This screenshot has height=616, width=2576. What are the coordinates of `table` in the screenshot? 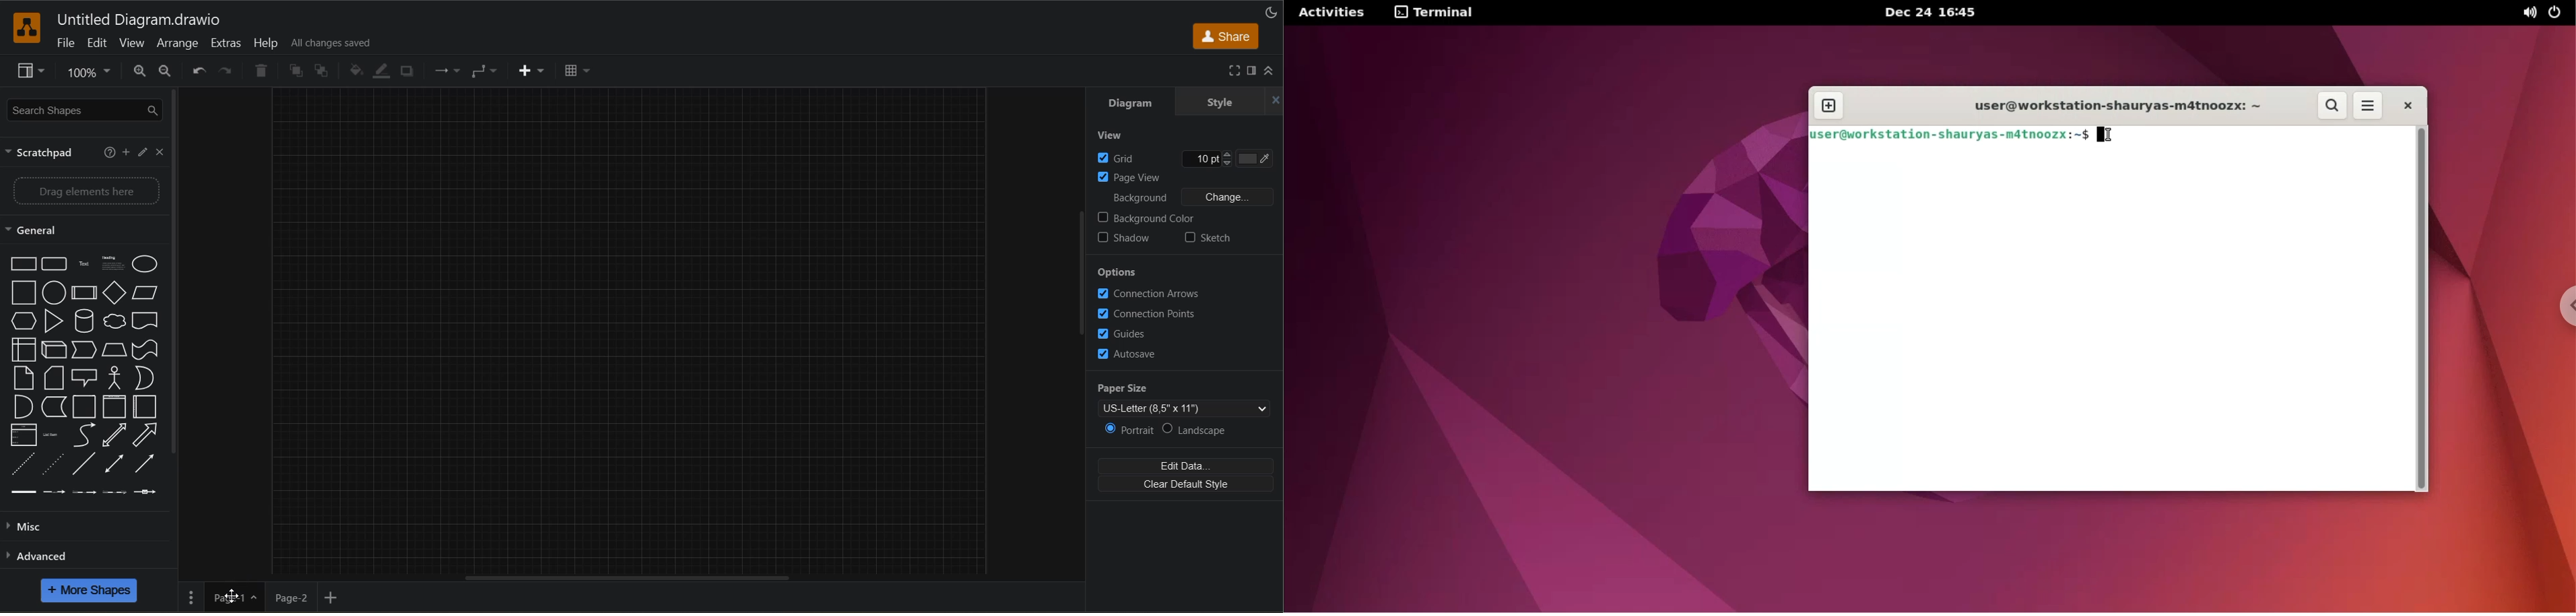 It's located at (576, 72).